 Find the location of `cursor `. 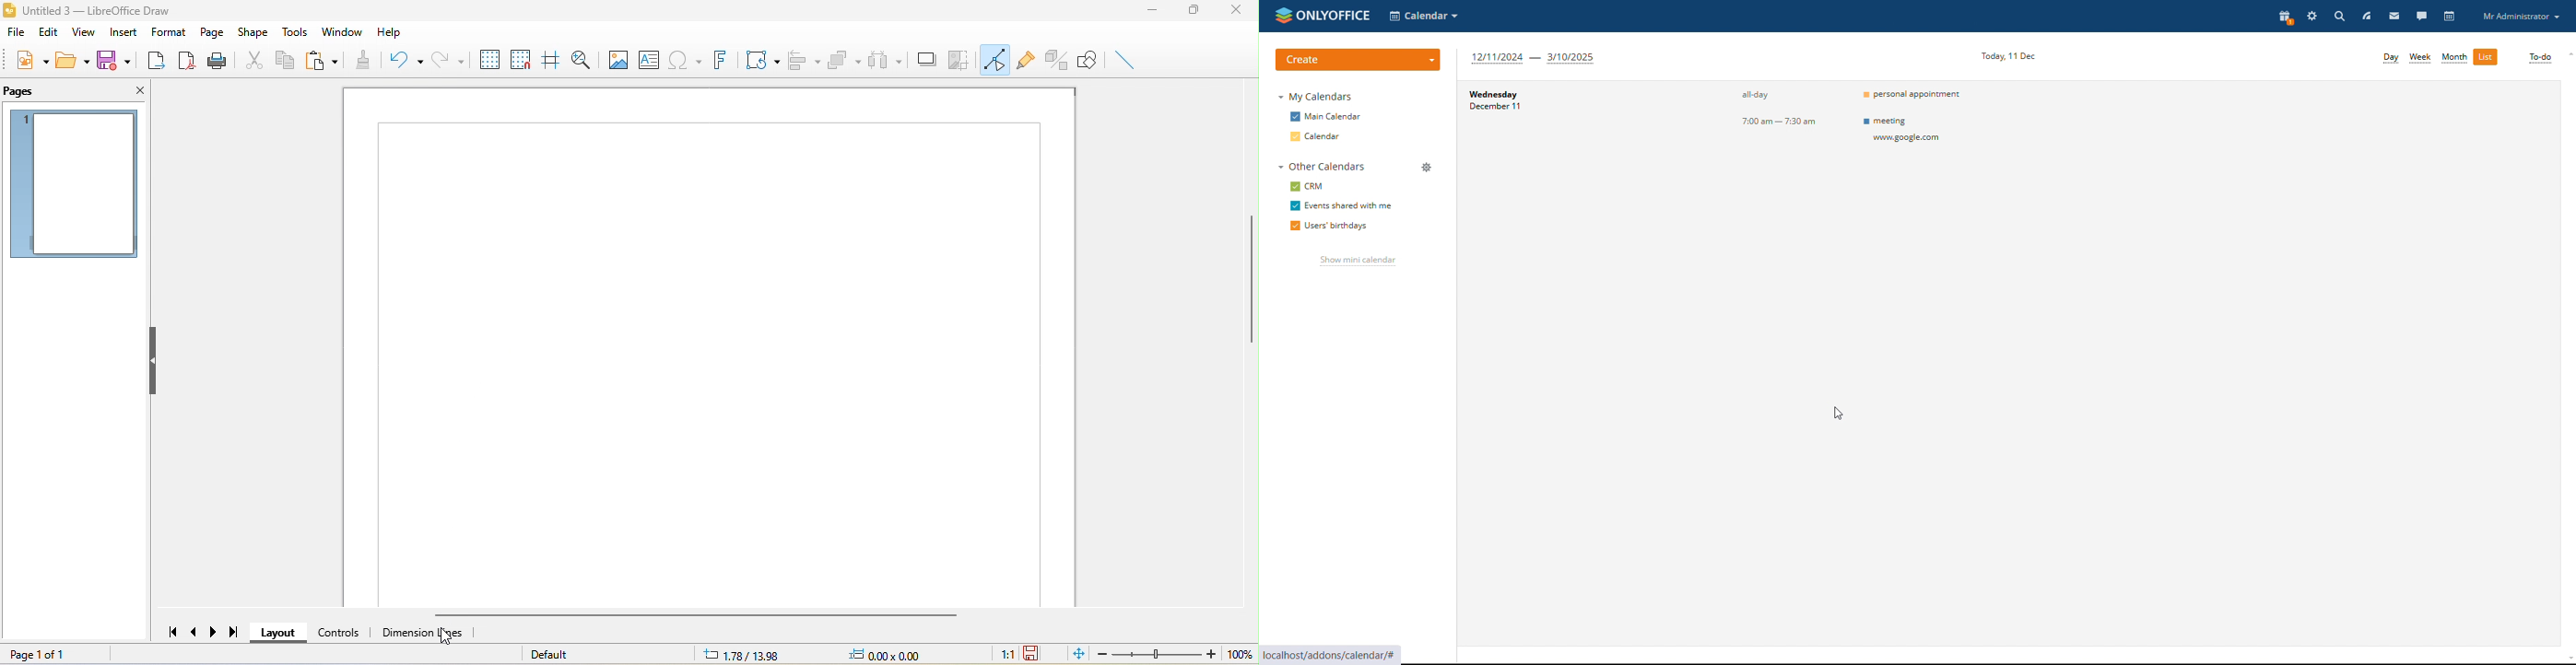

cursor  is located at coordinates (441, 641).